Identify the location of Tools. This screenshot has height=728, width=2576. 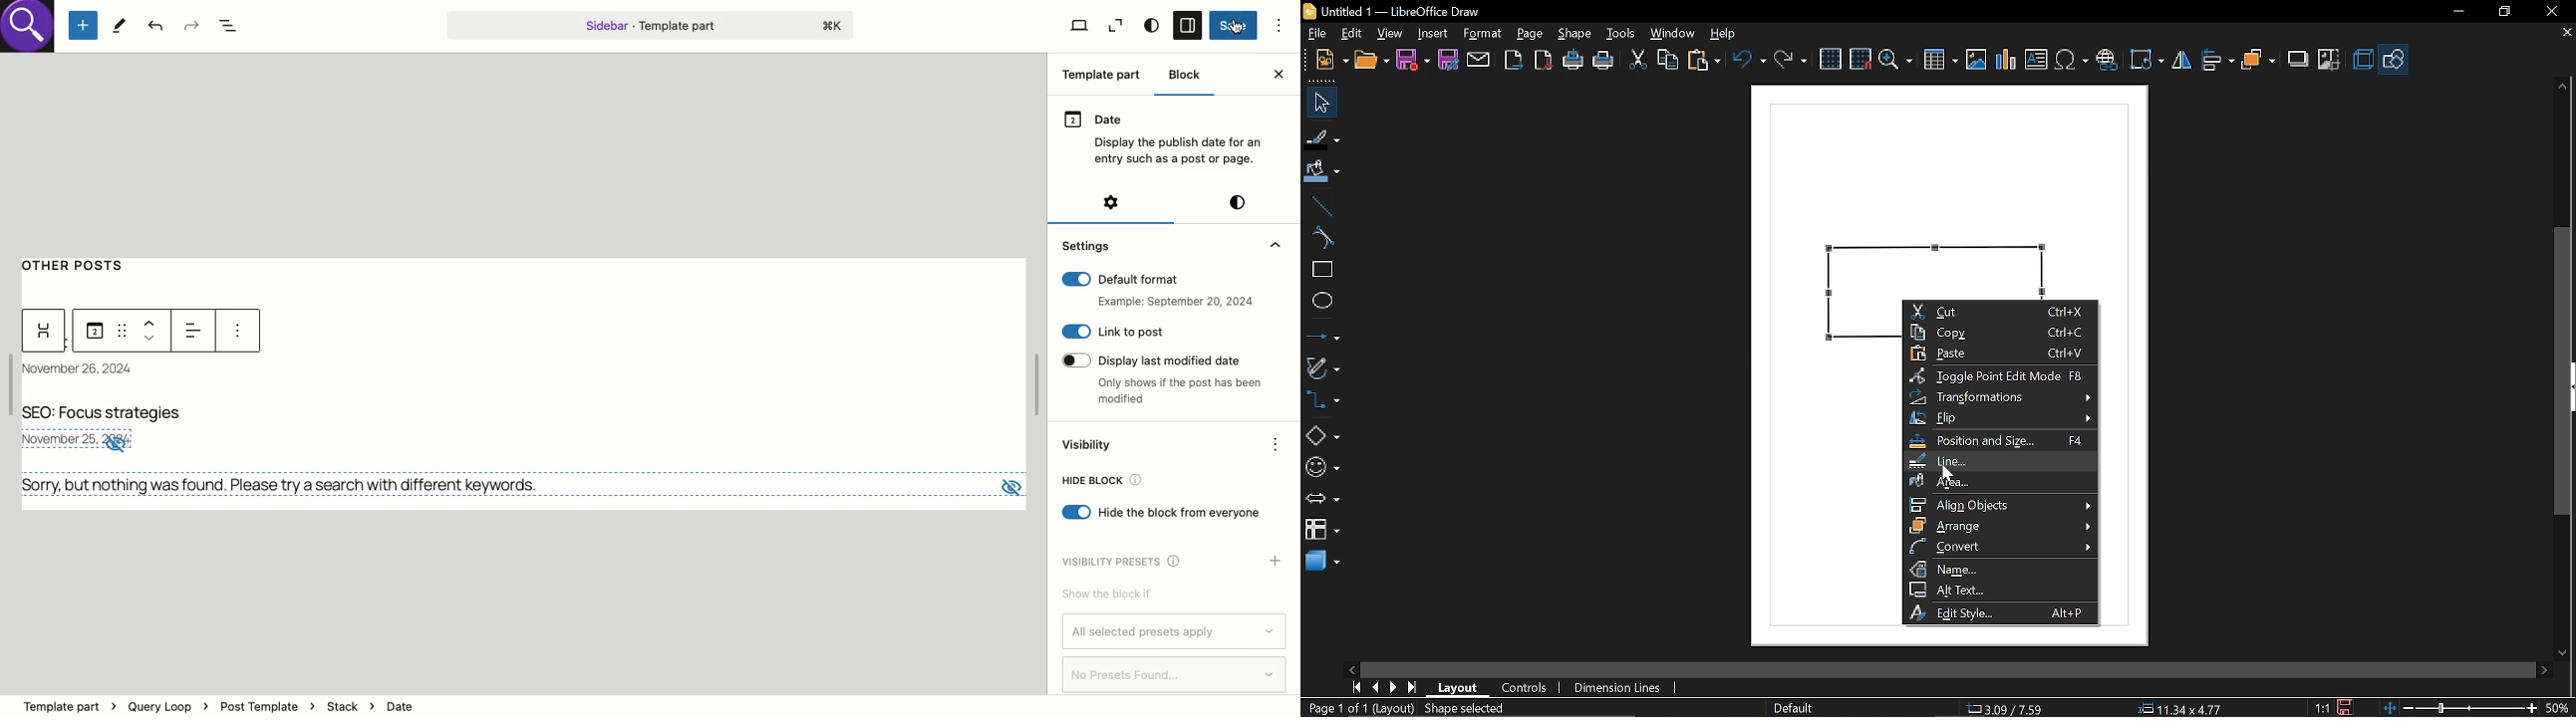
(119, 24).